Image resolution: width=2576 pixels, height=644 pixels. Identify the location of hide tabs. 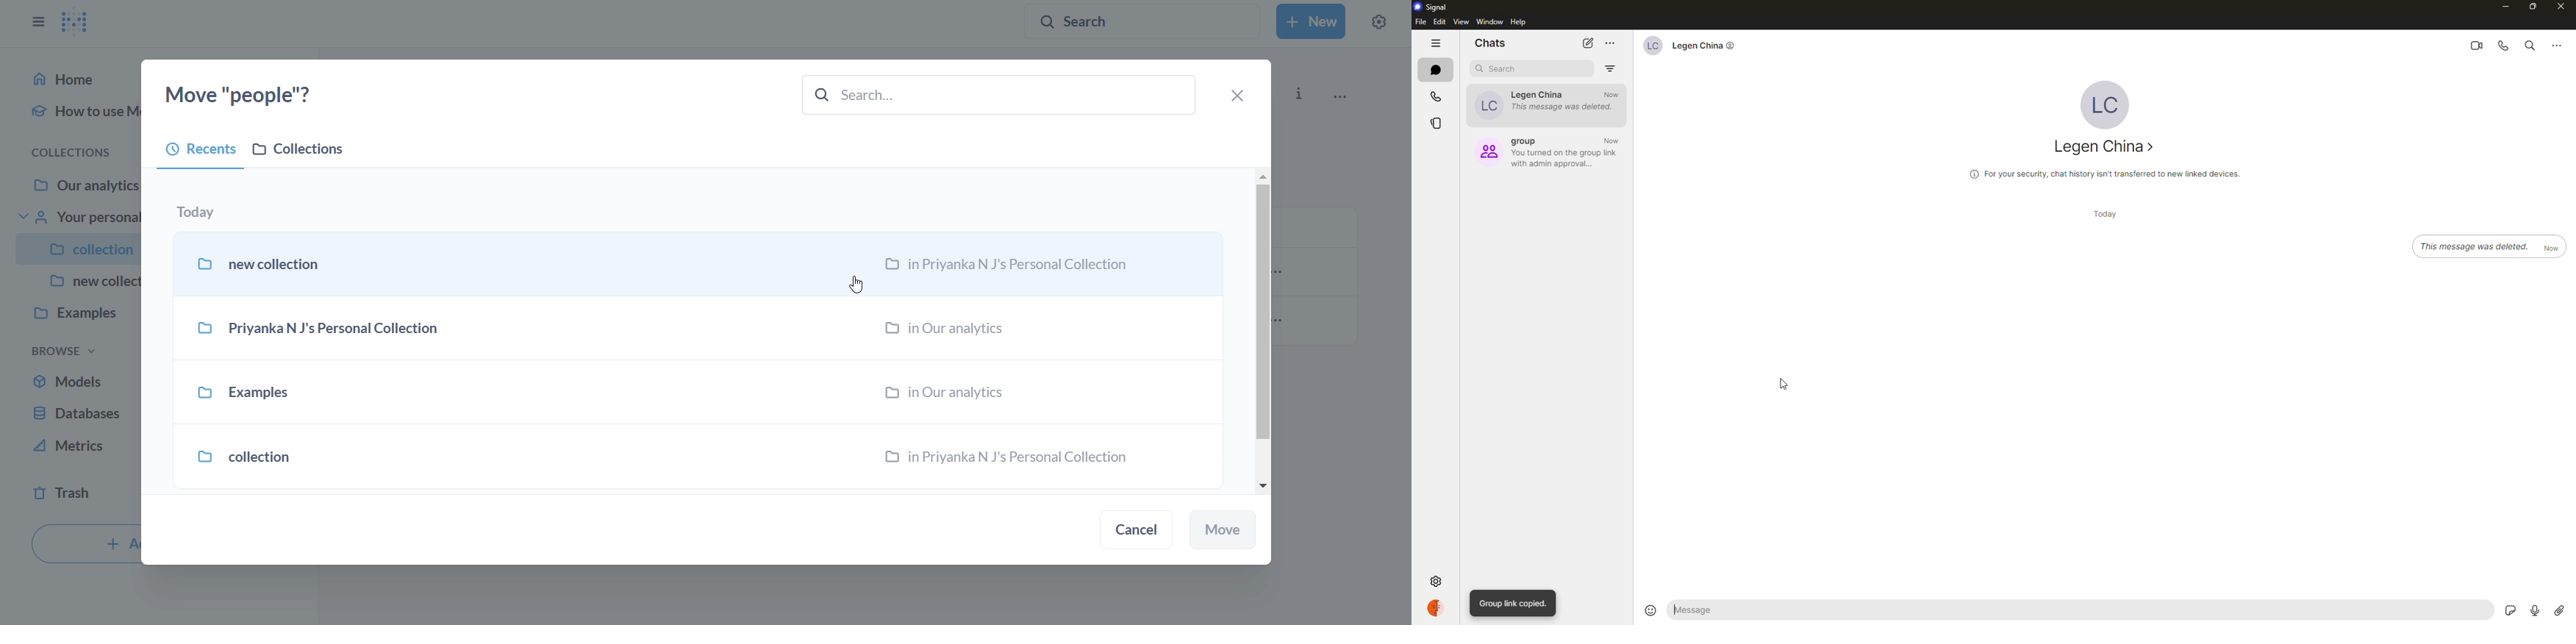
(1437, 44).